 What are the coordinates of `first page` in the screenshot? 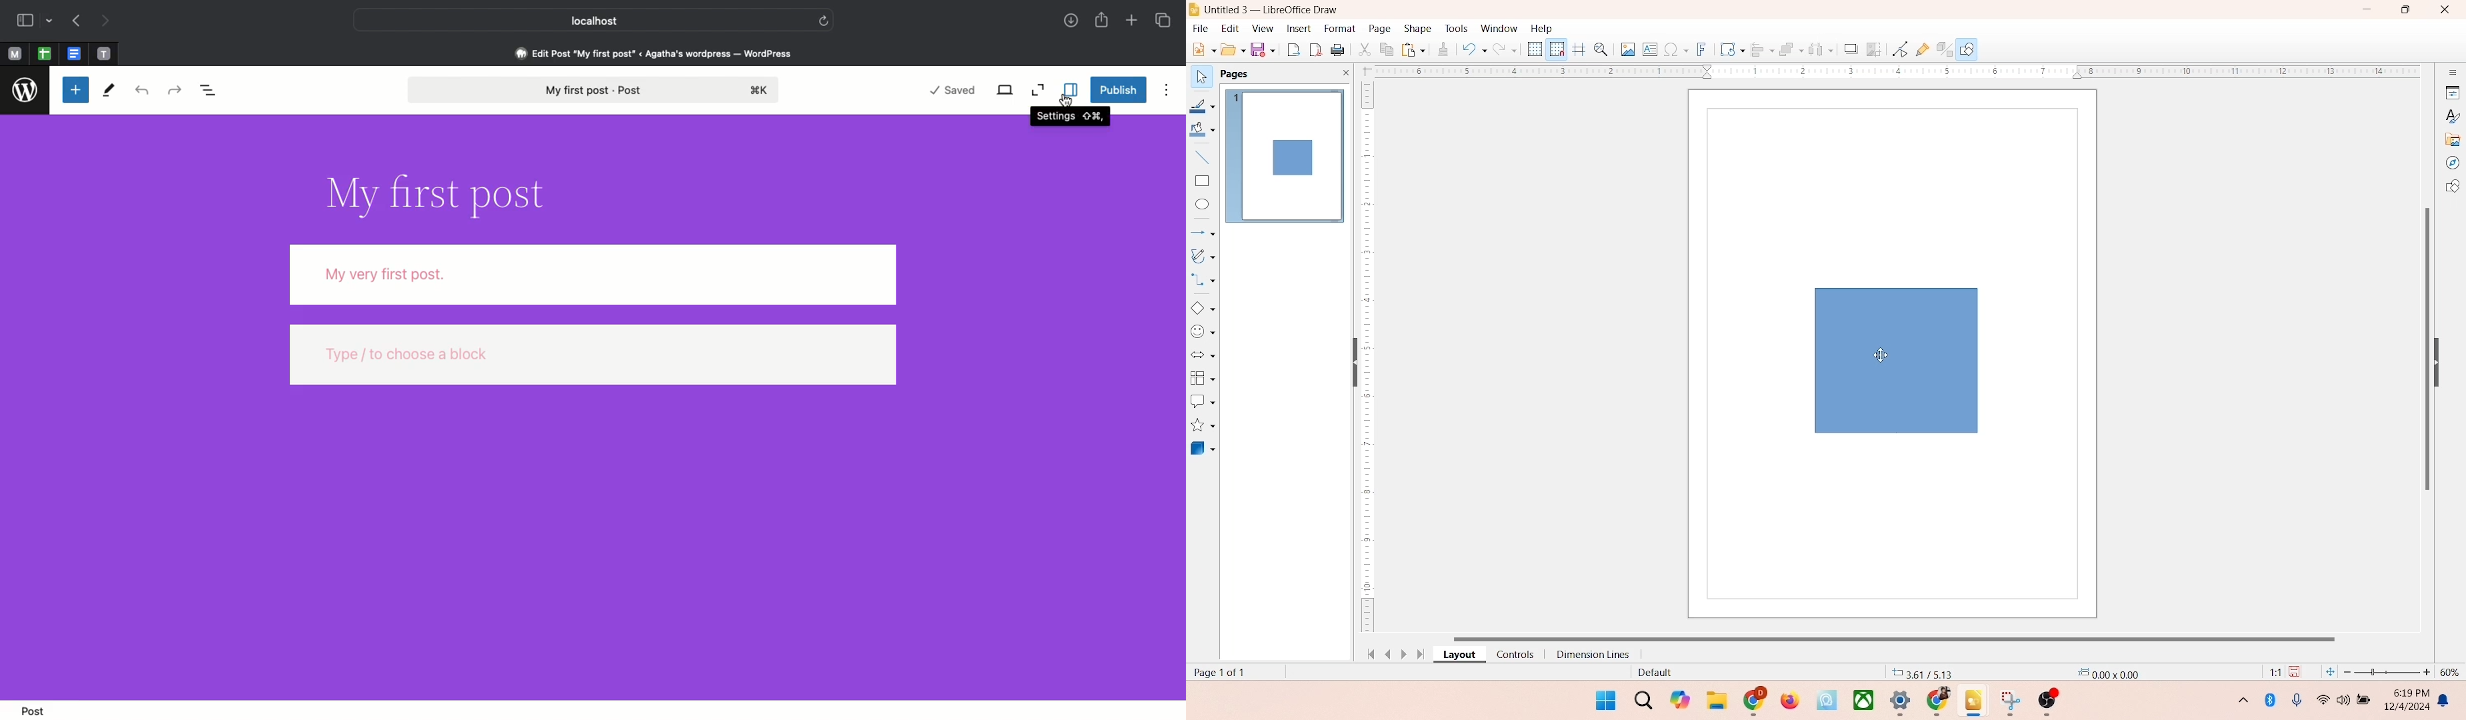 It's located at (1367, 652).